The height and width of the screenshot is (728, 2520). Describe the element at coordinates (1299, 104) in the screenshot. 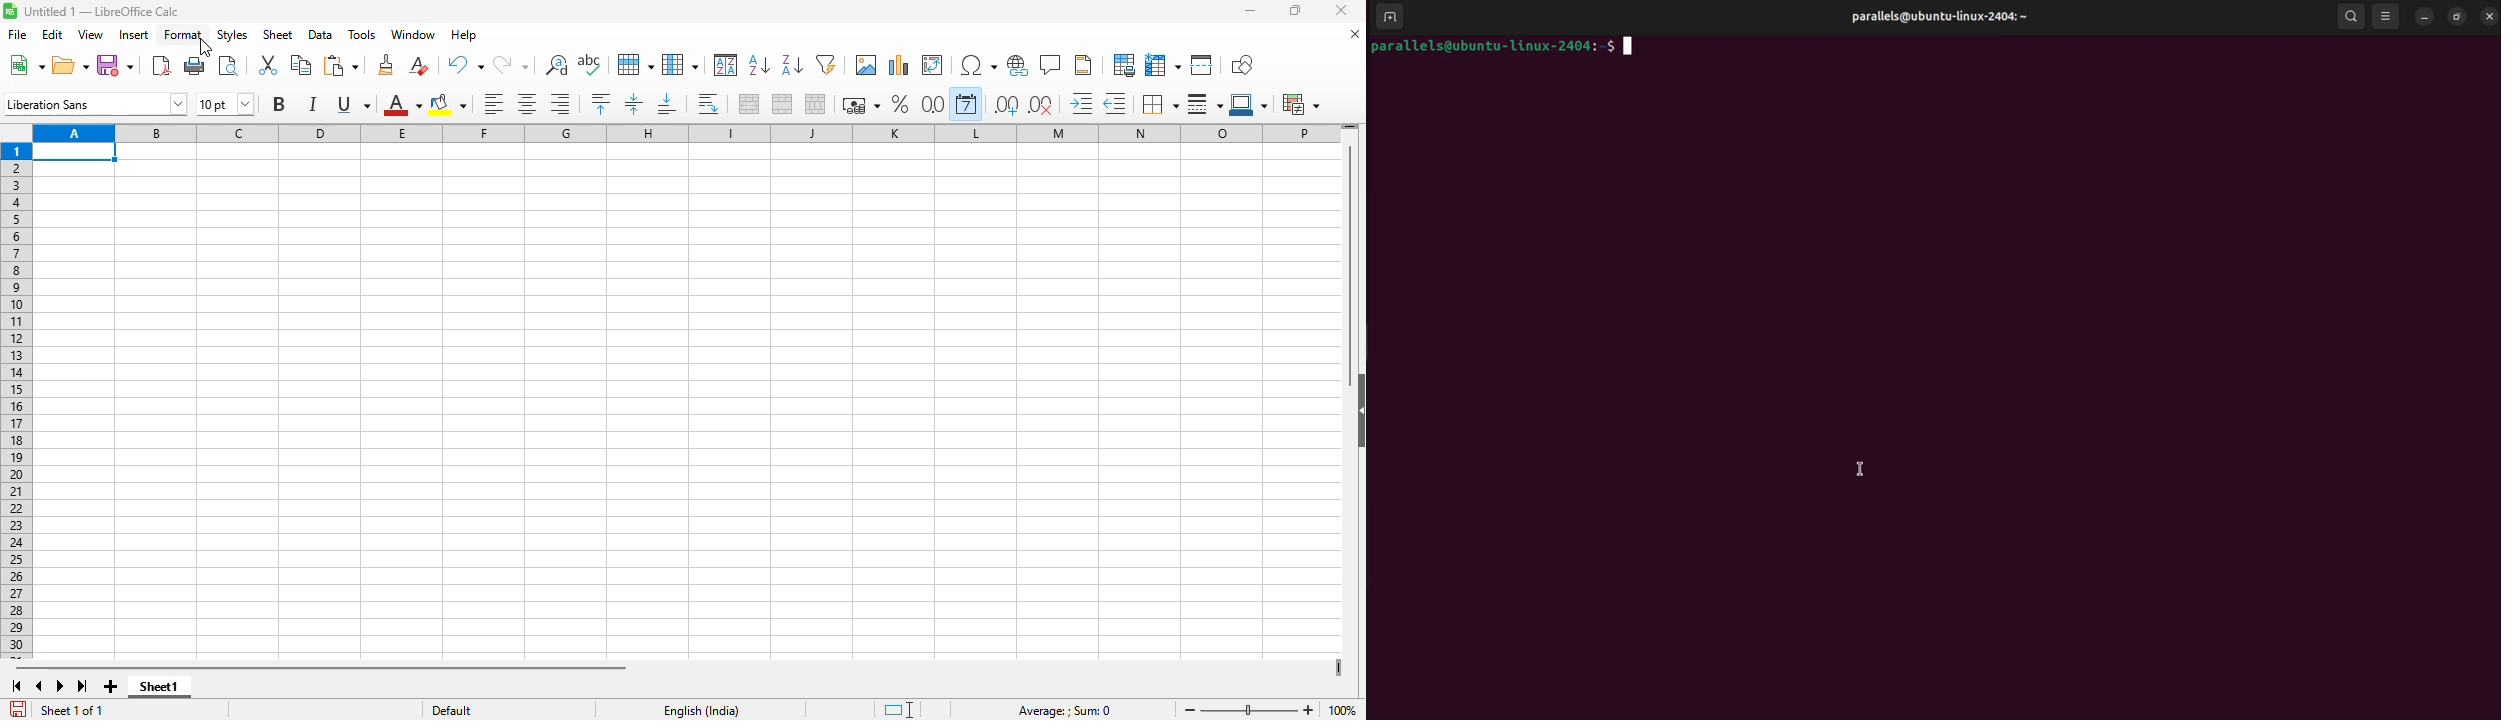

I see `conditional` at that location.